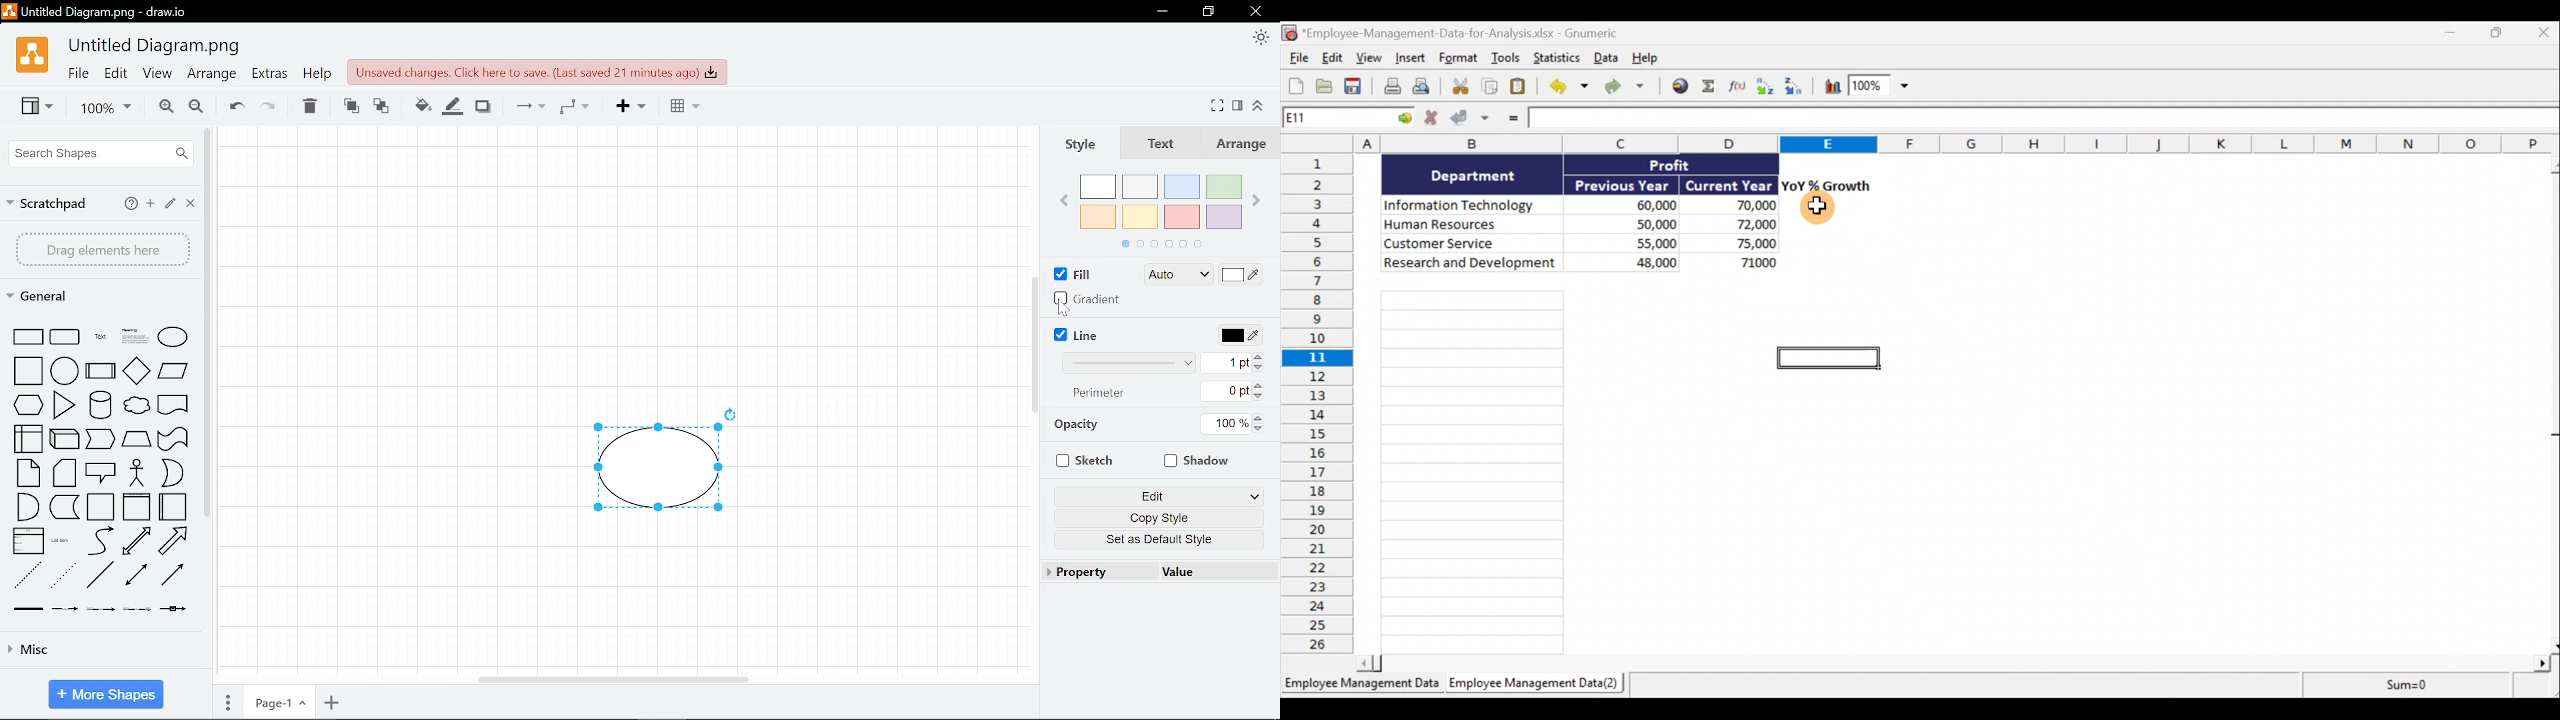 The width and height of the screenshot is (2576, 728). What do you see at coordinates (2447, 35) in the screenshot?
I see `Minimise` at bounding box center [2447, 35].